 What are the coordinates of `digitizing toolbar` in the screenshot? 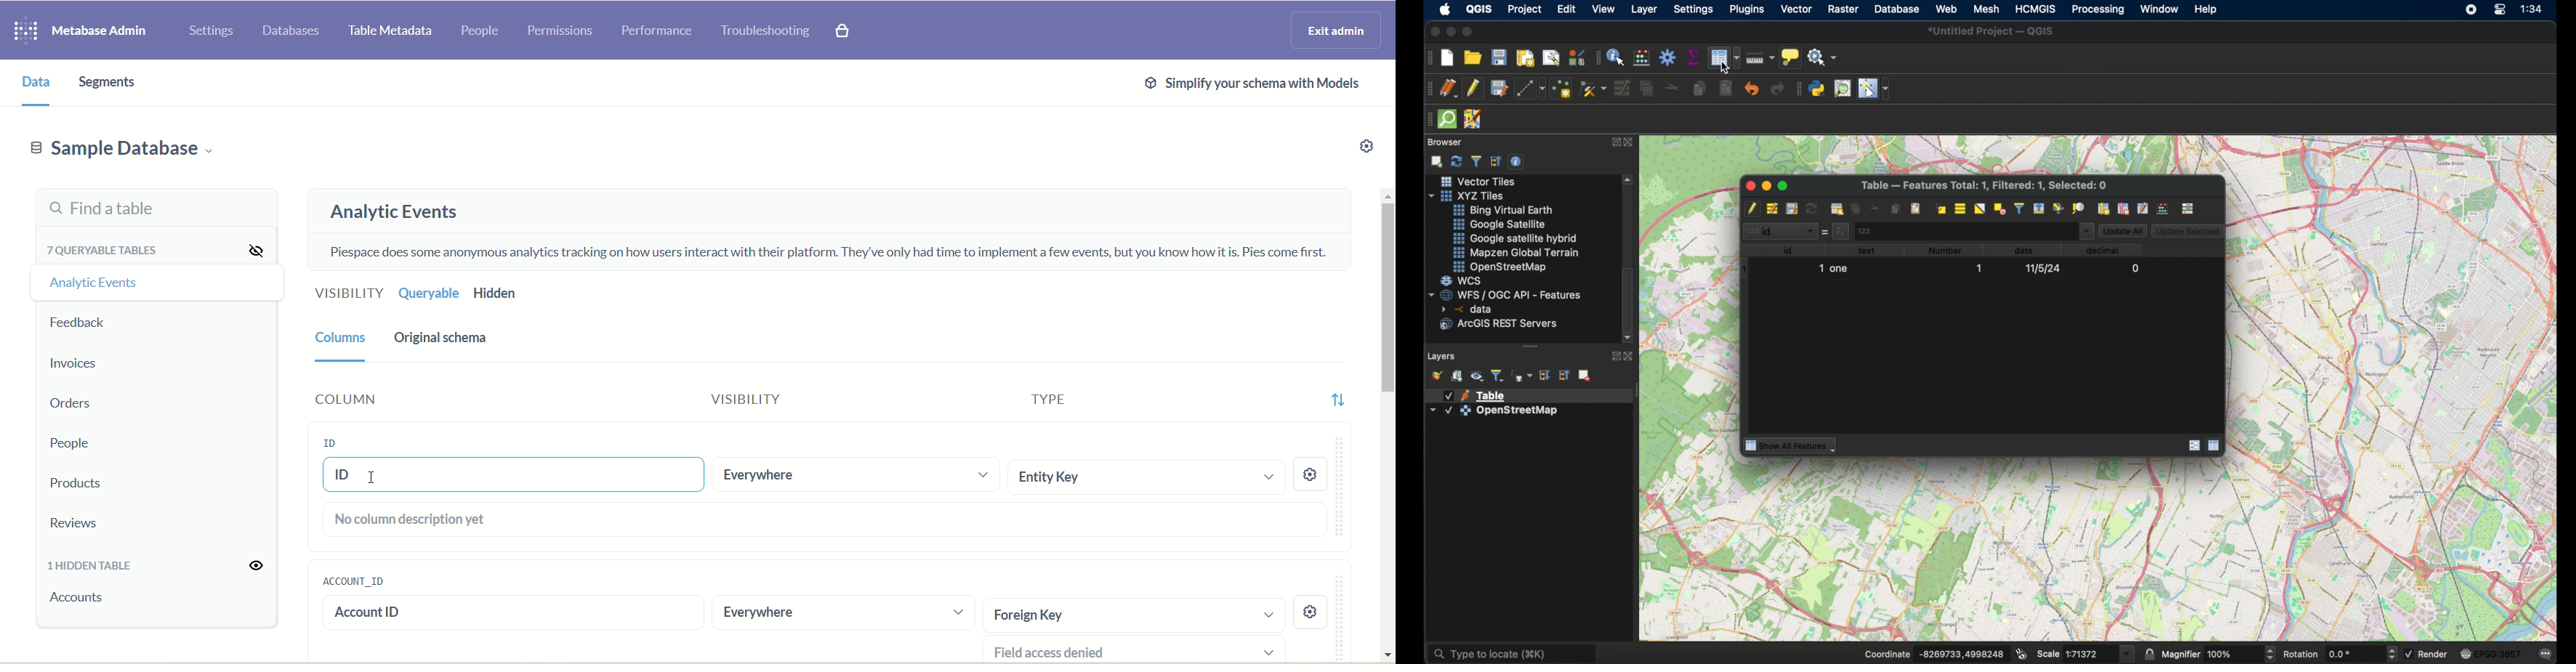 It's located at (1428, 90).